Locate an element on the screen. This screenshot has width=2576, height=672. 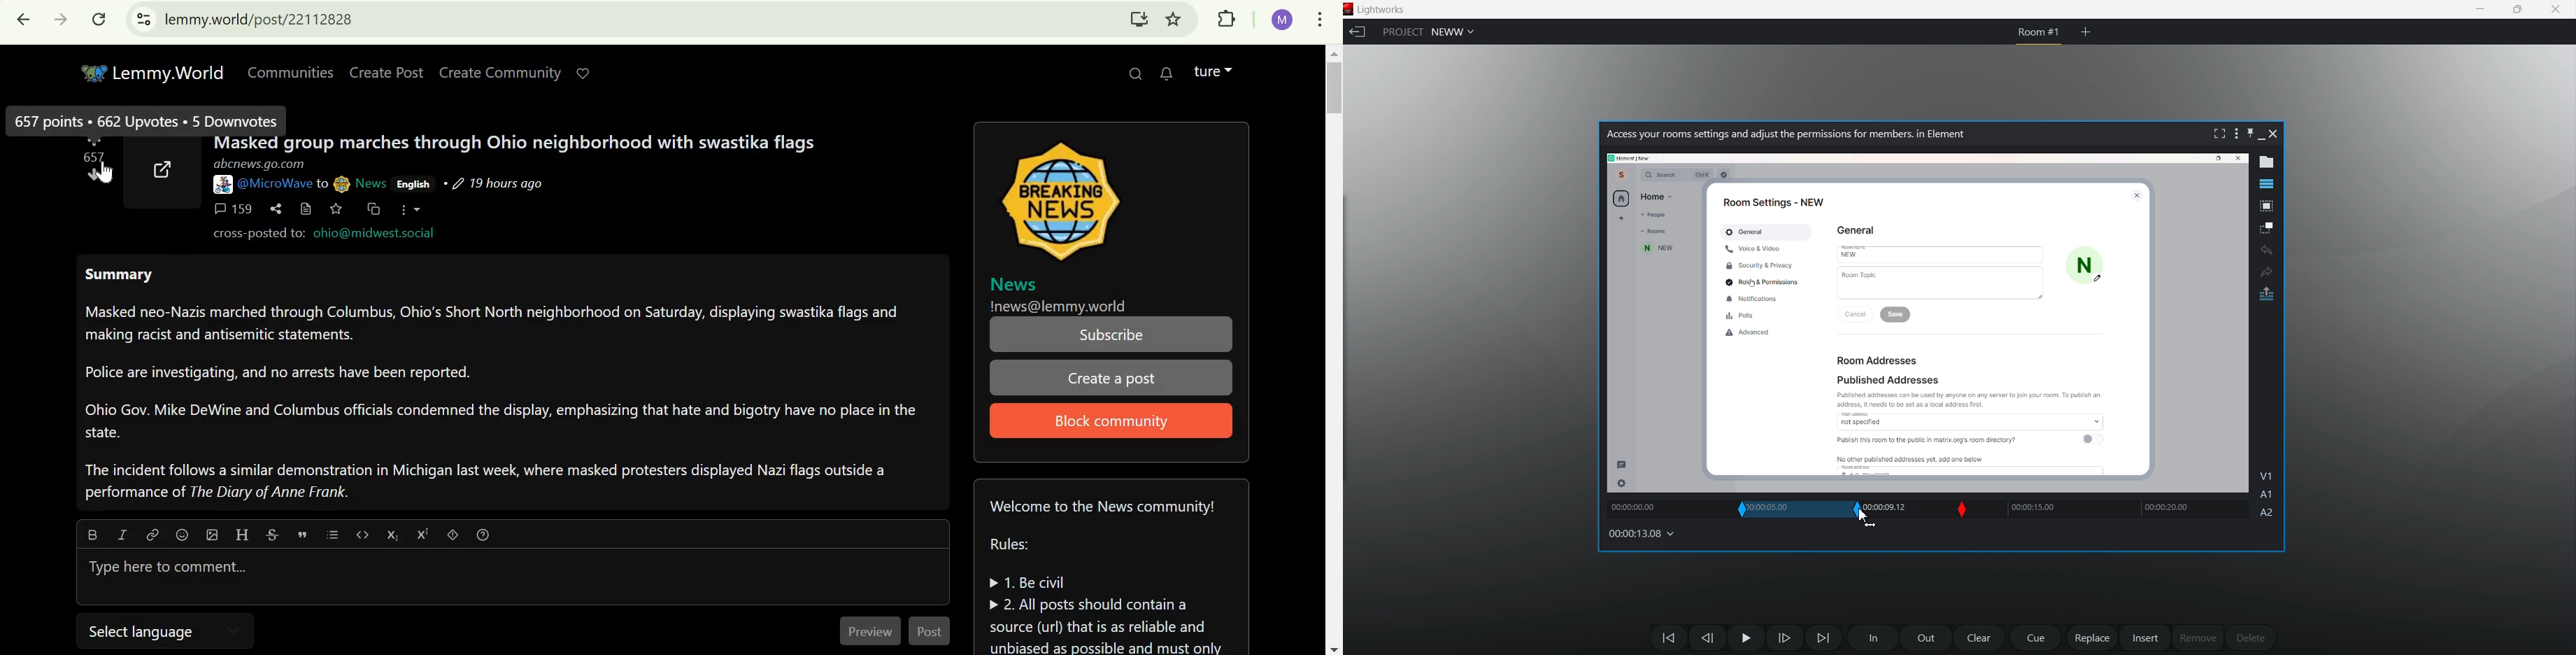
pop out is located at coordinates (2268, 293).